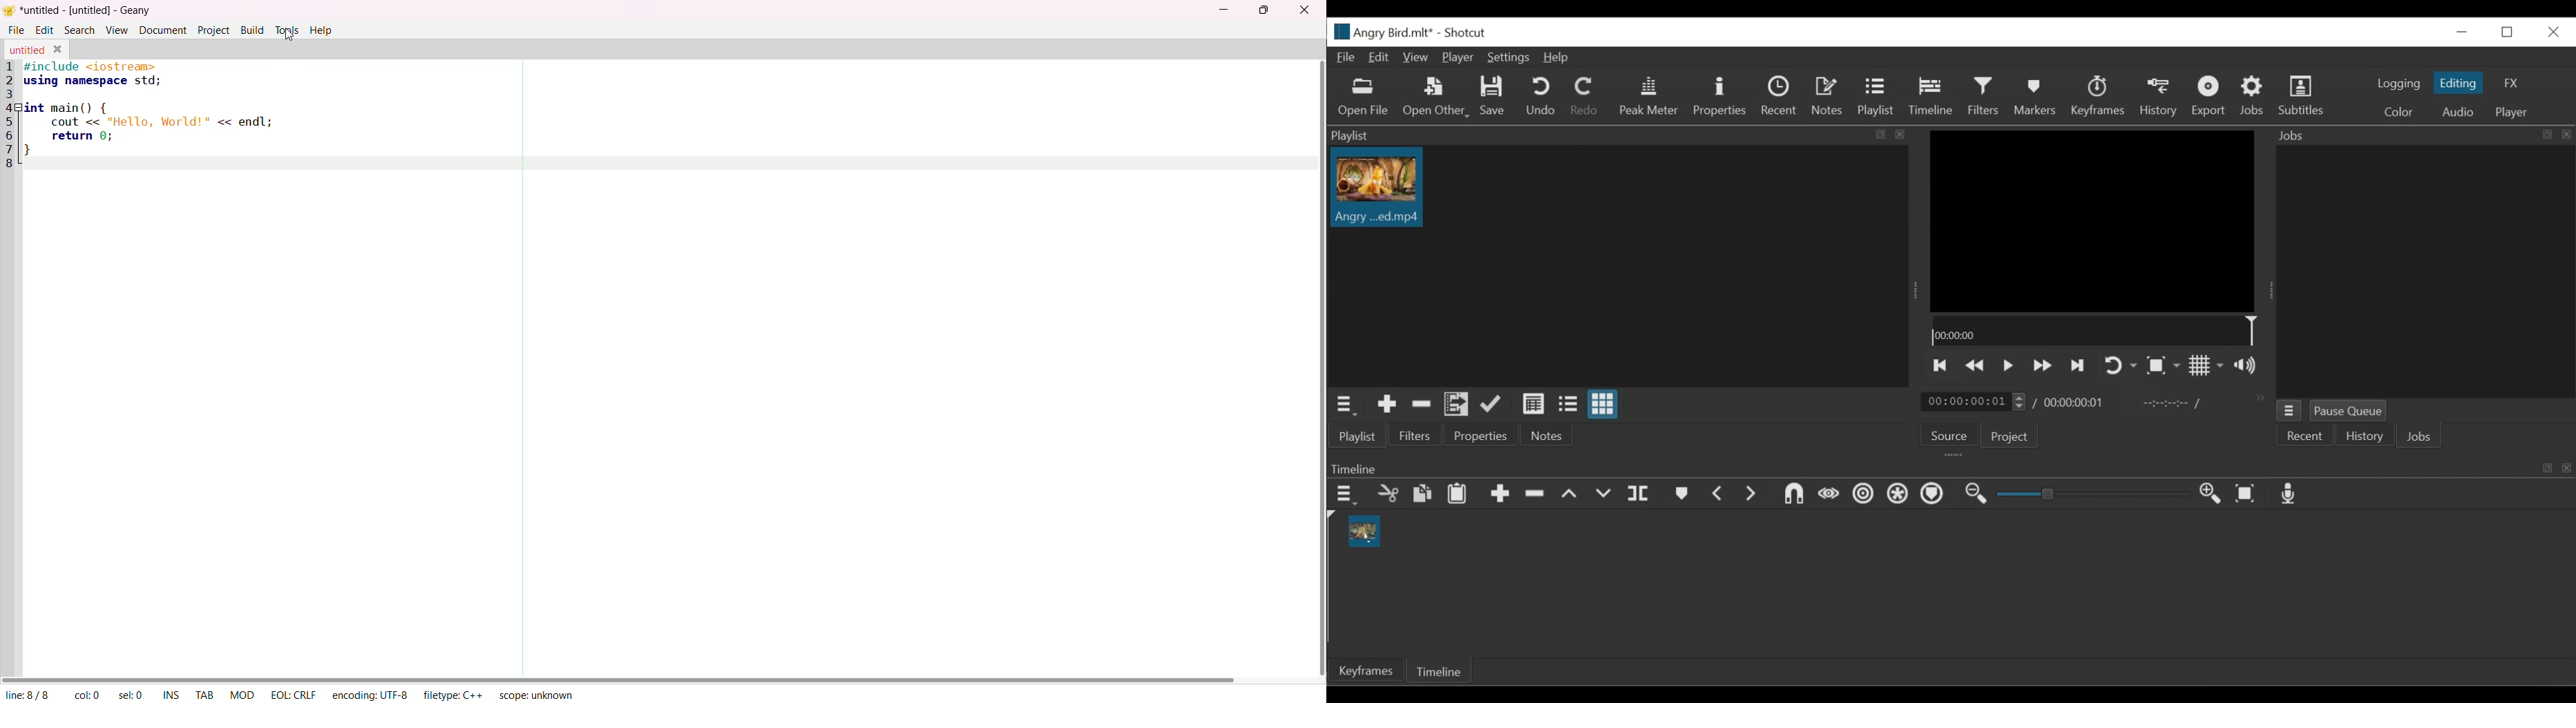 The width and height of the screenshot is (2576, 728). Describe the element at coordinates (1493, 405) in the screenshot. I see `Append` at that location.